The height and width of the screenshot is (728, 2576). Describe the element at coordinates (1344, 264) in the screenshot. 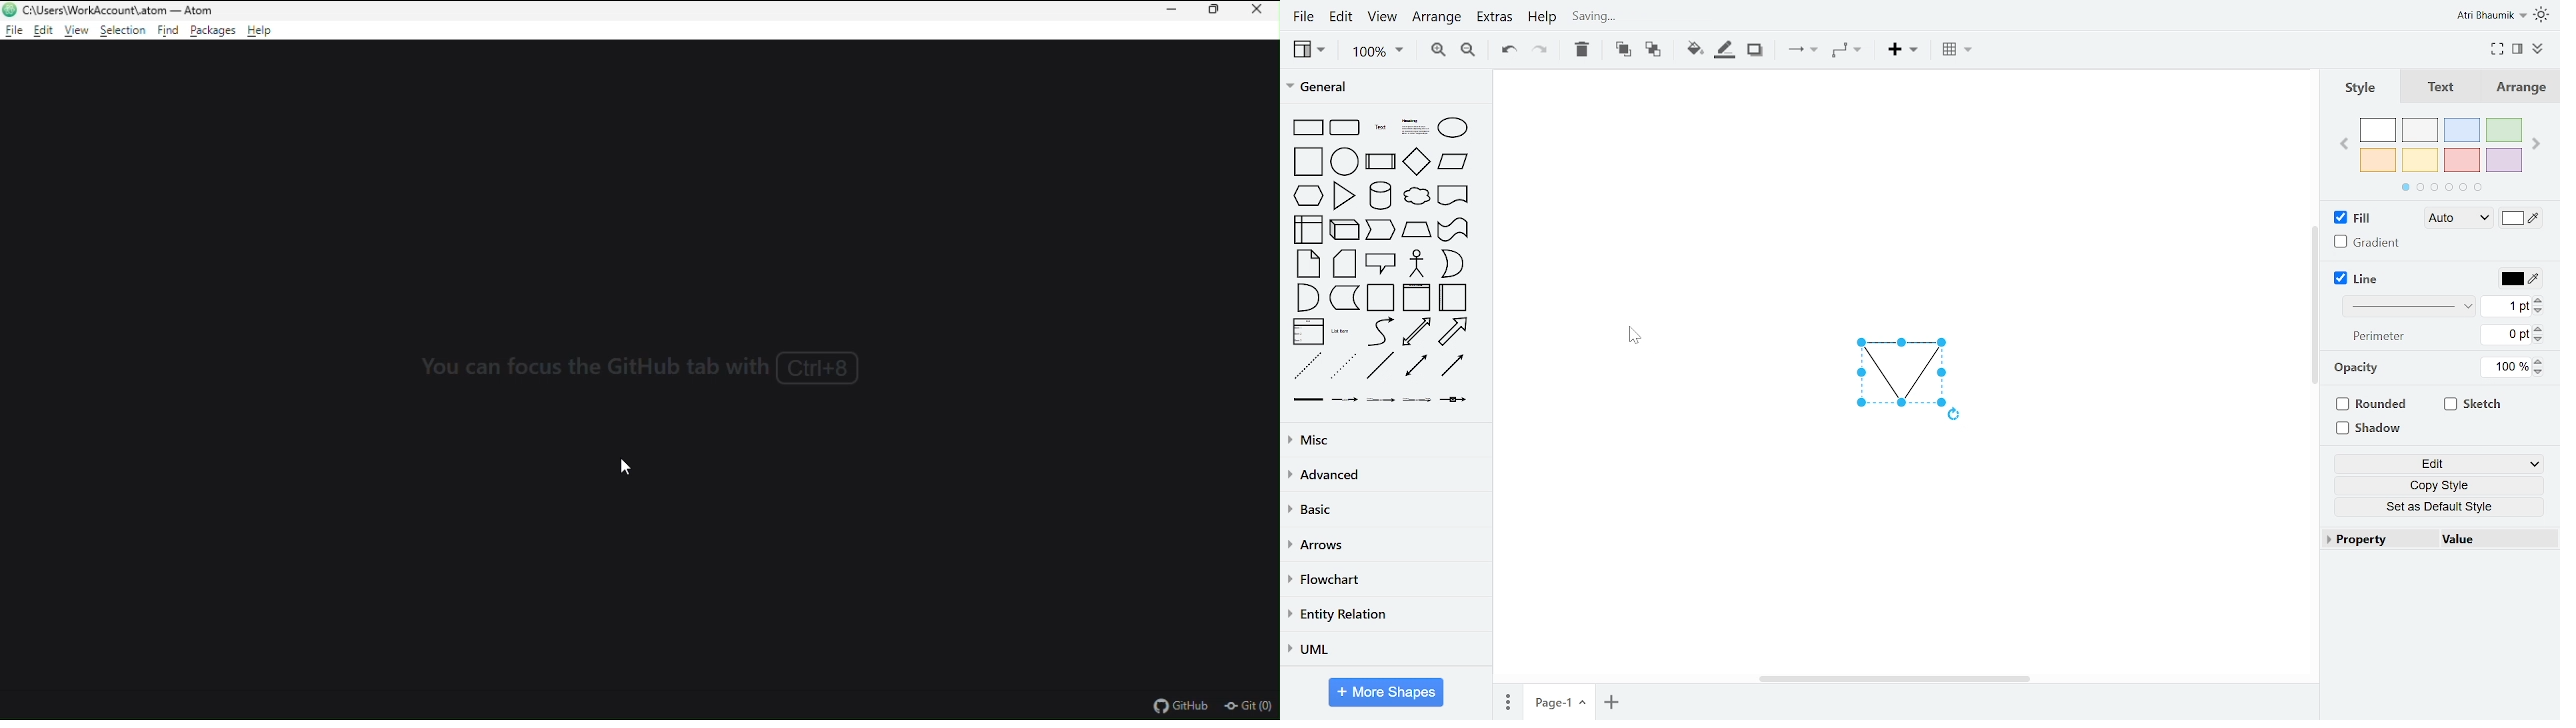

I see `card` at that location.